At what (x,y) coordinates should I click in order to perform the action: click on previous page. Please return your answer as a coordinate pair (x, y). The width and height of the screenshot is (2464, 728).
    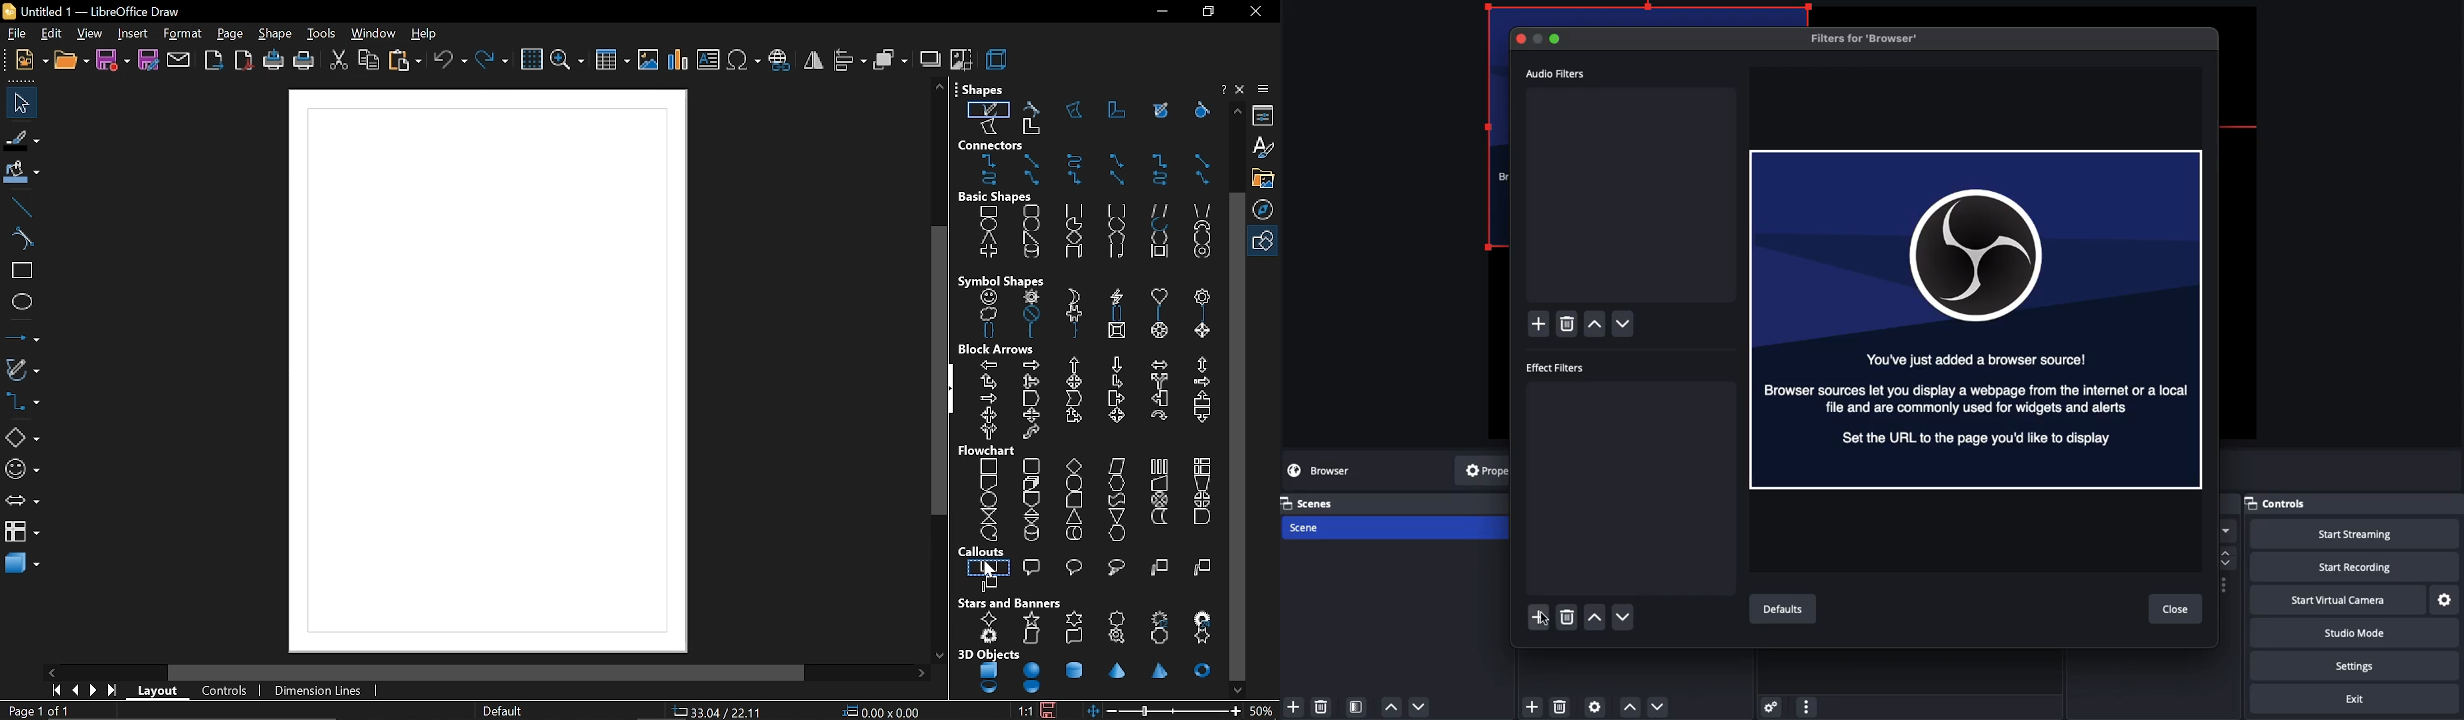
    Looking at the image, I should click on (72, 692).